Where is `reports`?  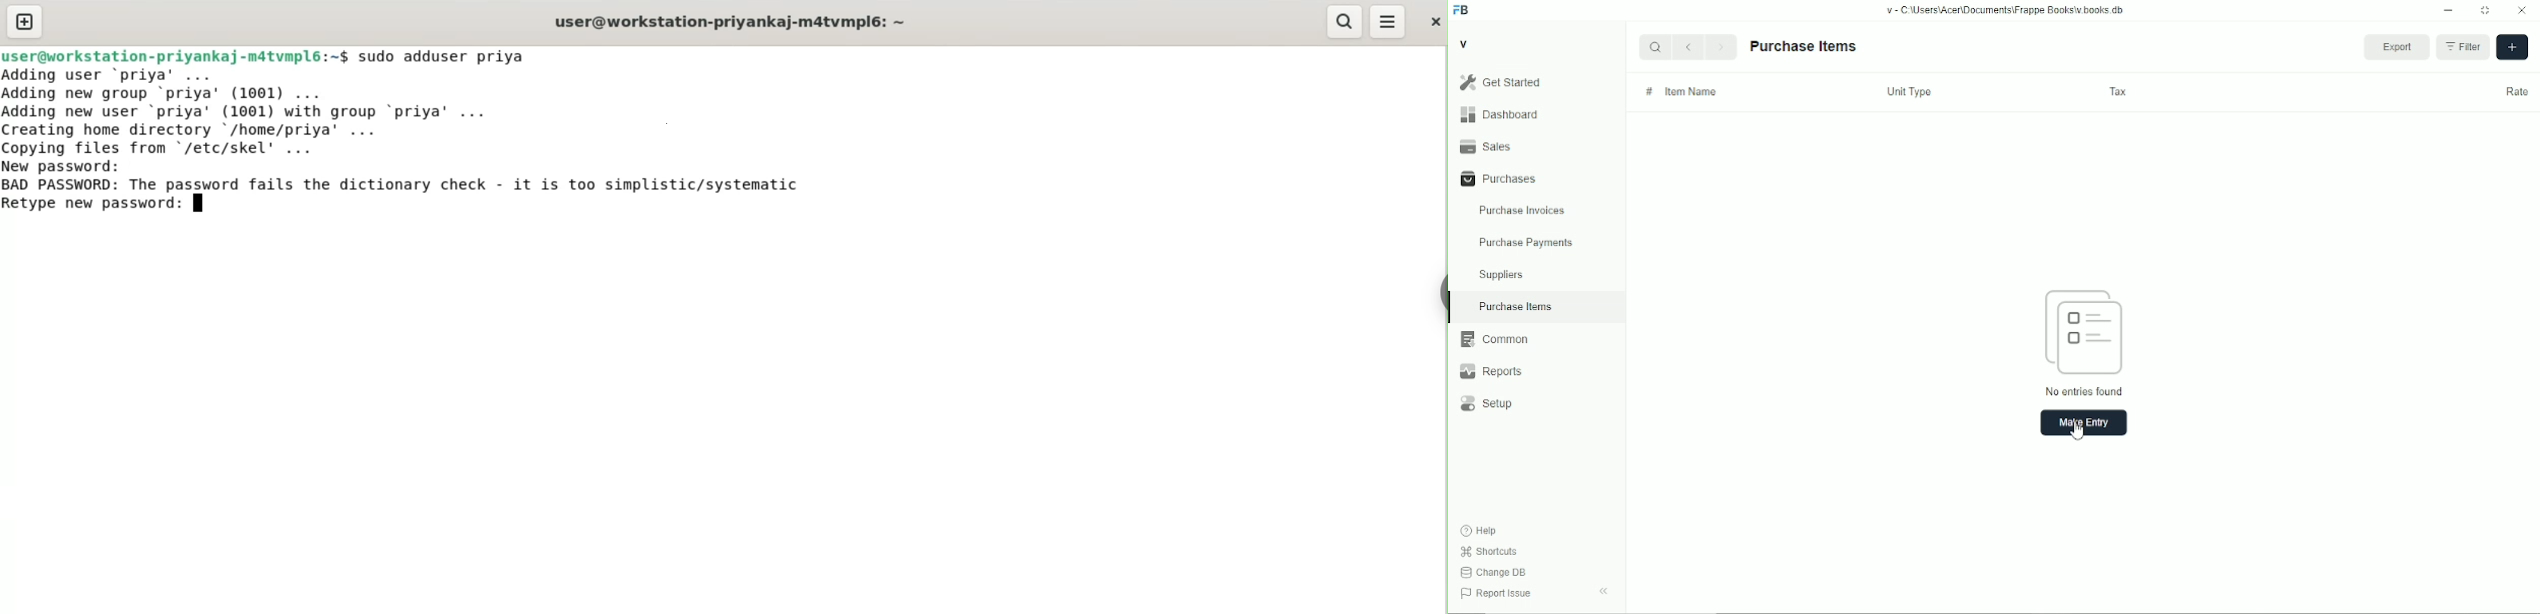
reports is located at coordinates (1490, 371).